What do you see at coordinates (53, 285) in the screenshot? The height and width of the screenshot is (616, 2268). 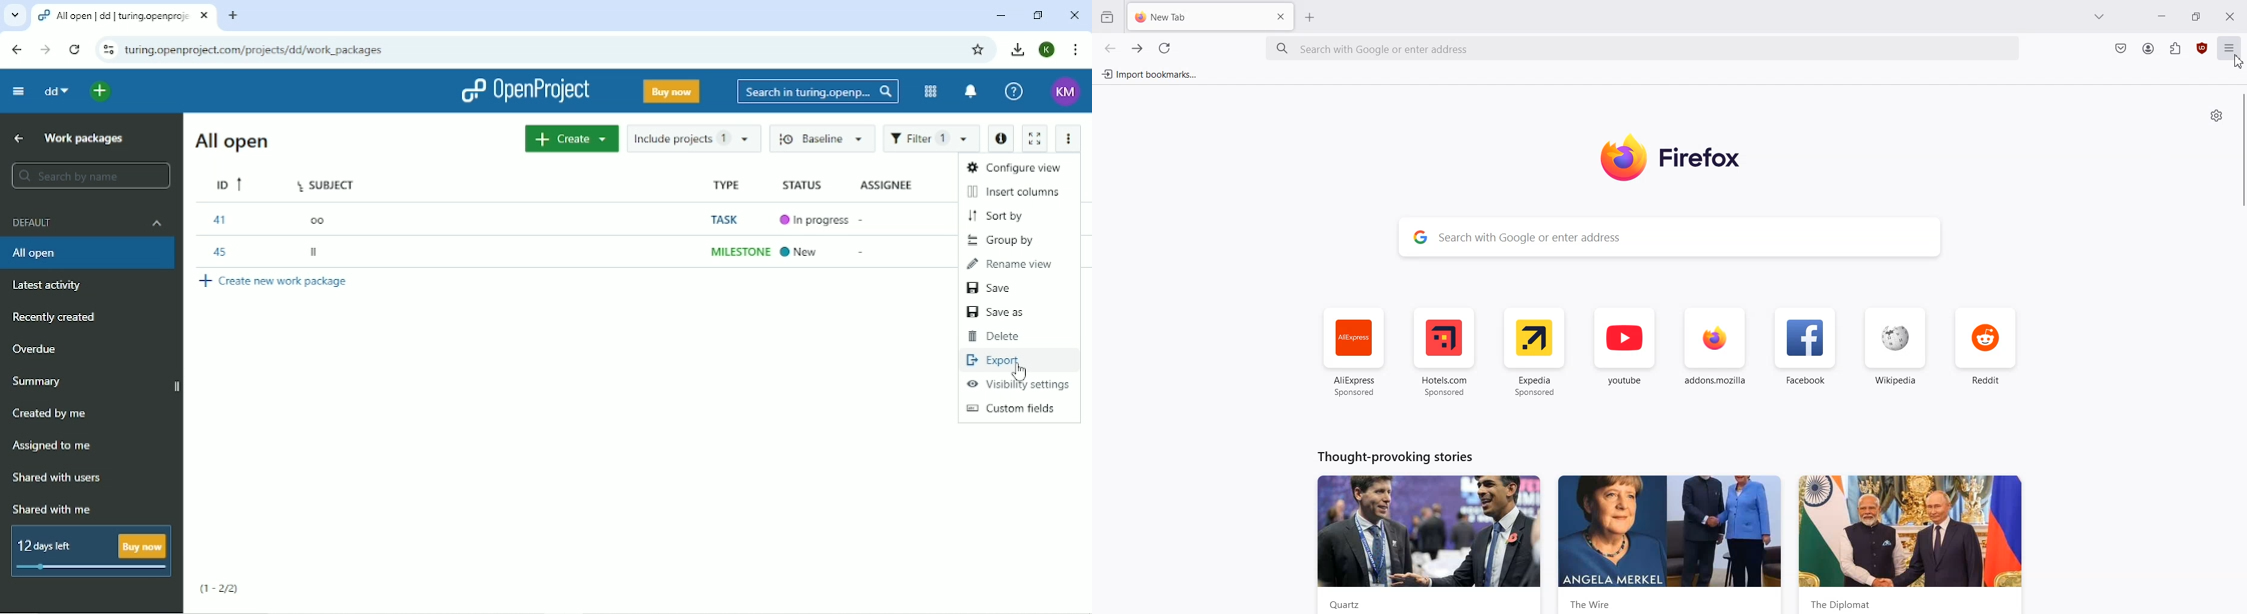 I see `Latest activity` at bounding box center [53, 285].